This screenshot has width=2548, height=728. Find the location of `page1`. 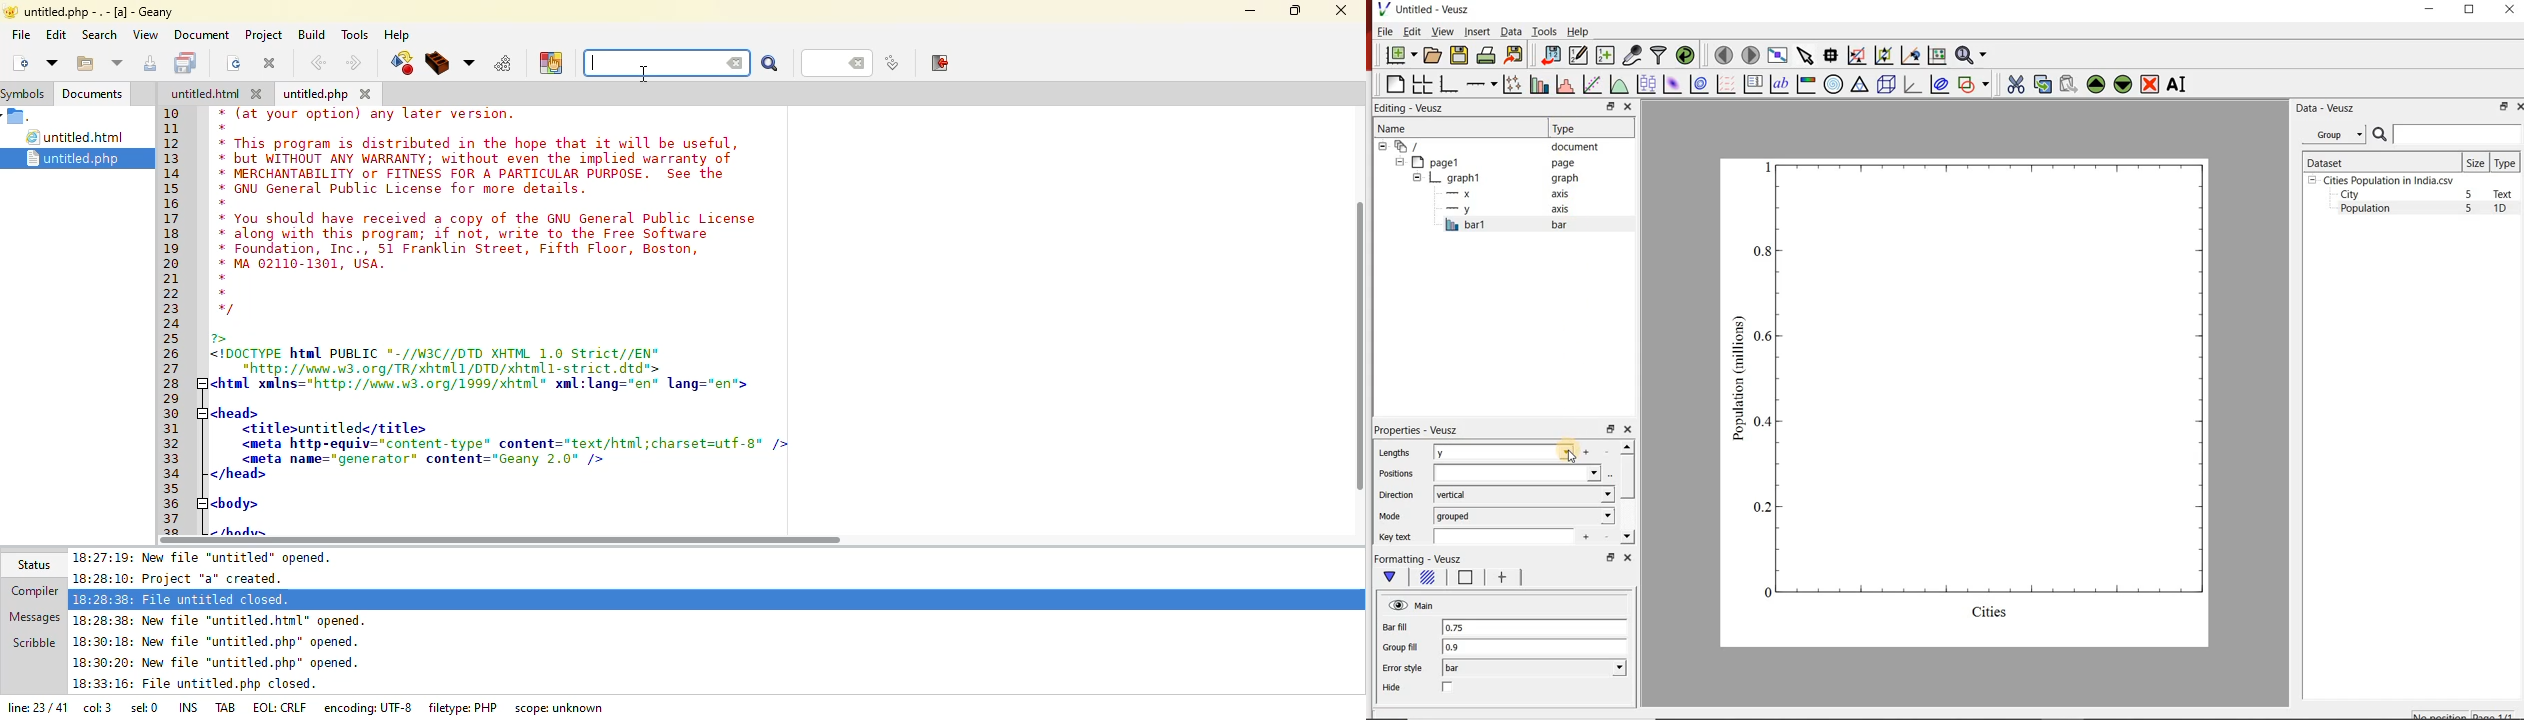

page1 is located at coordinates (1489, 162).